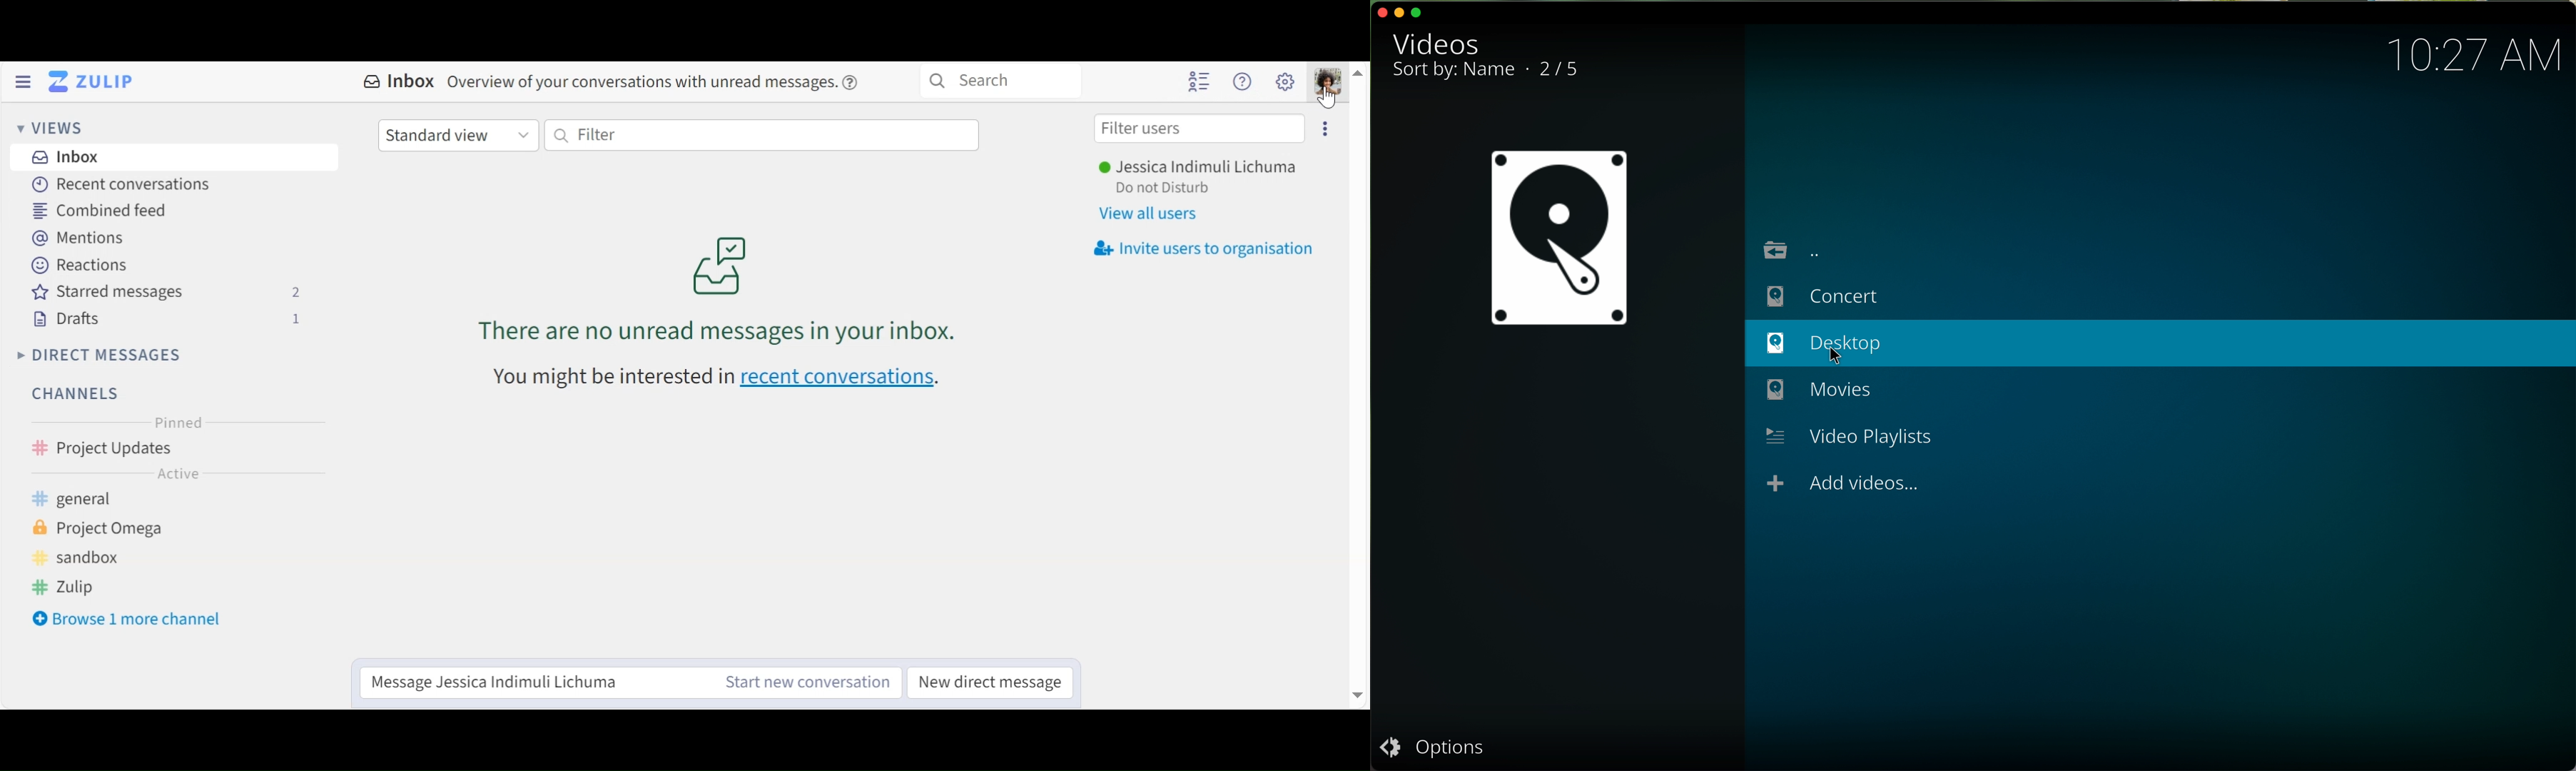 This screenshot has height=784, width=2576. I want to click on View all users, so click(1155, 214).